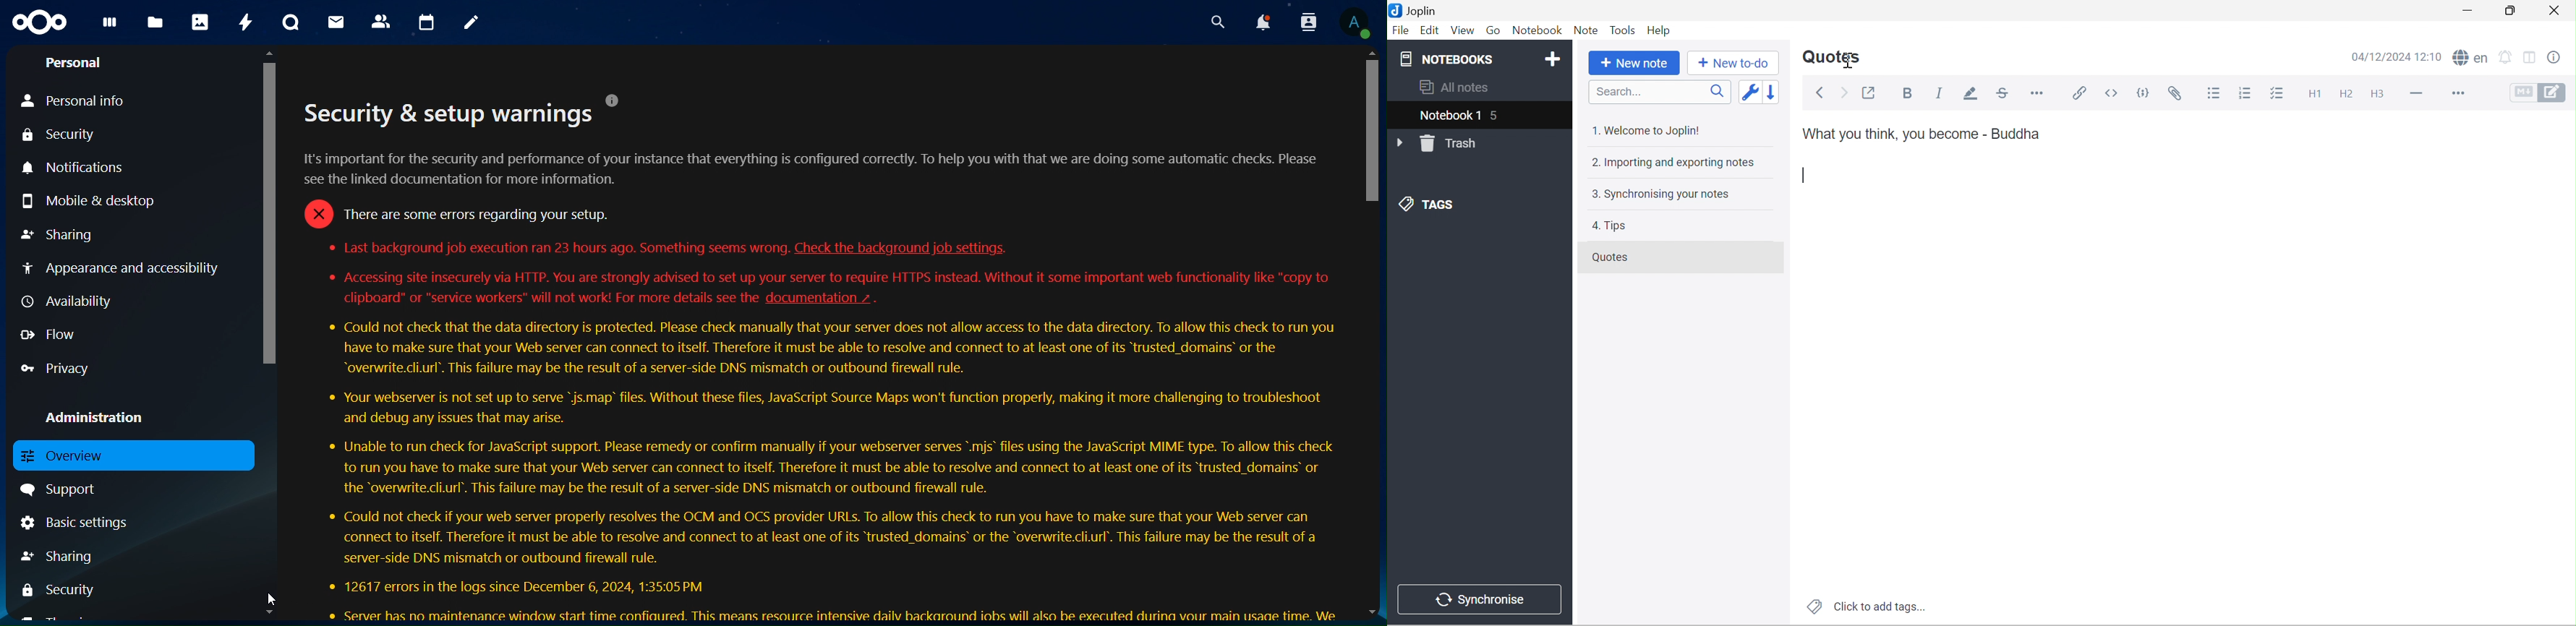  What do you see at coordinates (1661, 93) in the screenshot?
I see `Search` at bounding box center [1661, 93].